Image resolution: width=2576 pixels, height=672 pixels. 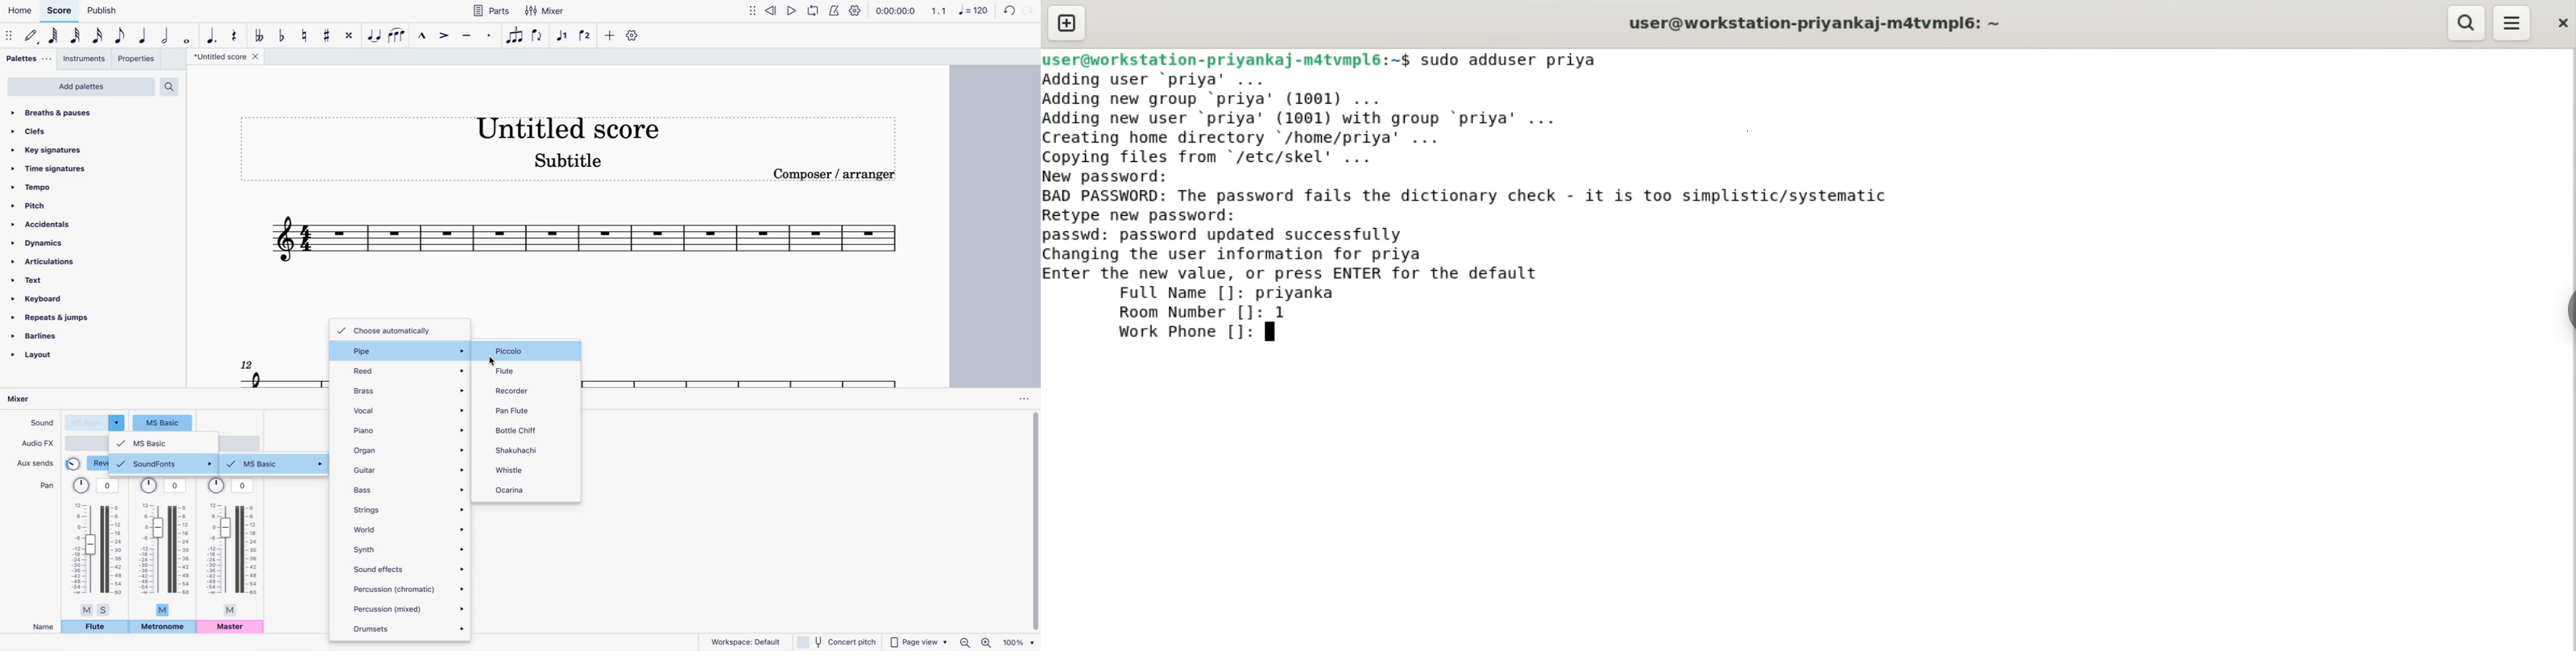 I want to click on room number, so click(x=1174, y=314).